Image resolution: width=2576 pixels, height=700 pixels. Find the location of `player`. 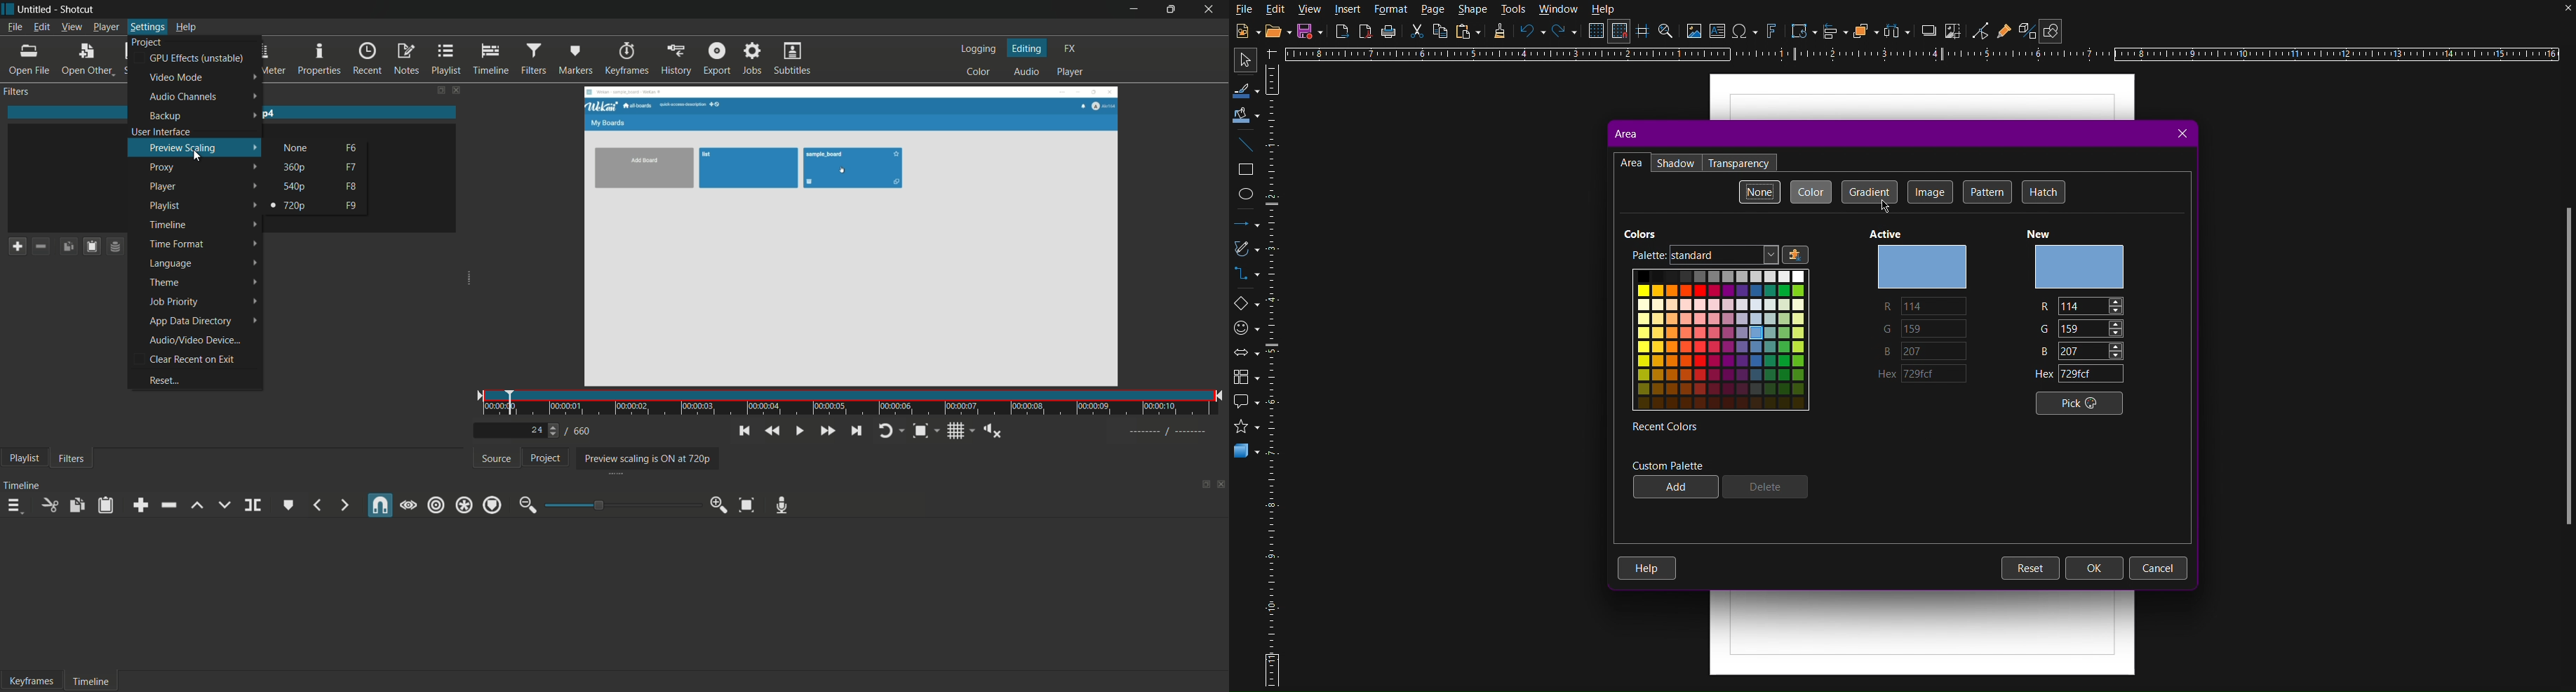

player is located at coordinates (164, 186).